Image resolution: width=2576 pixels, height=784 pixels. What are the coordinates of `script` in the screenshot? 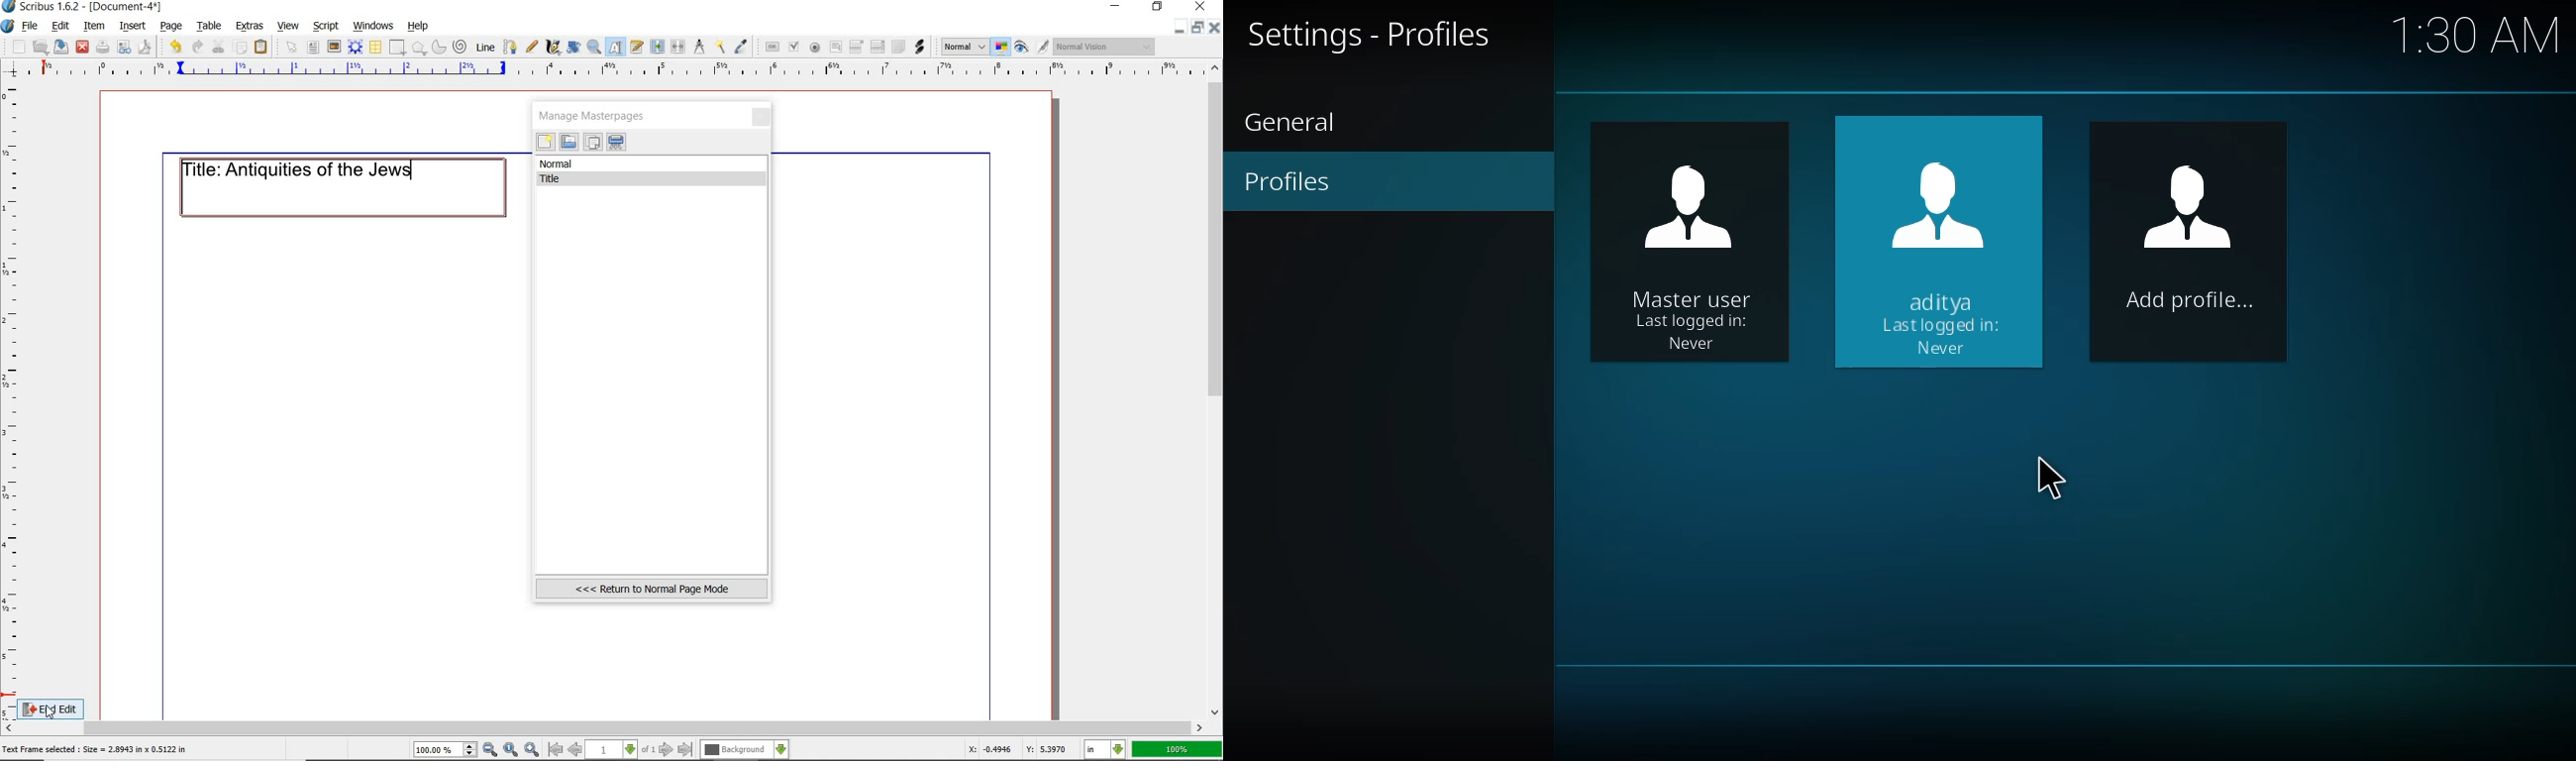 It's located at (327, 25).